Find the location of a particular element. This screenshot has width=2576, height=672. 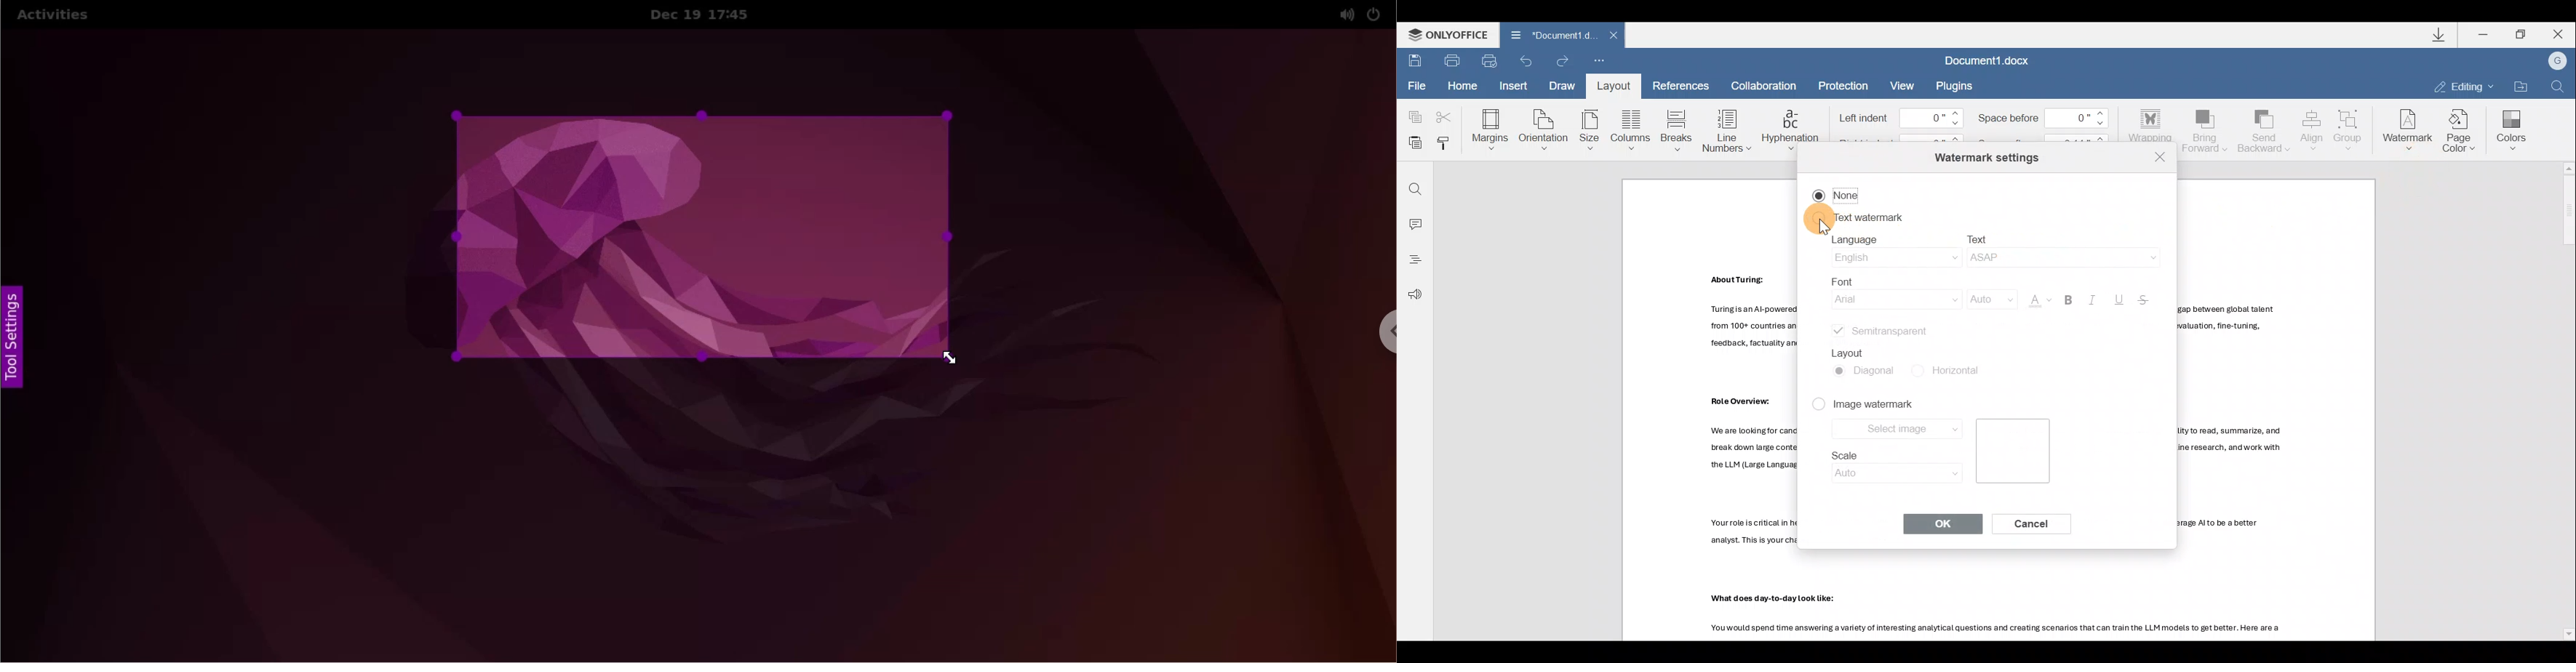

Account name is located at coordinates (2557, 60).